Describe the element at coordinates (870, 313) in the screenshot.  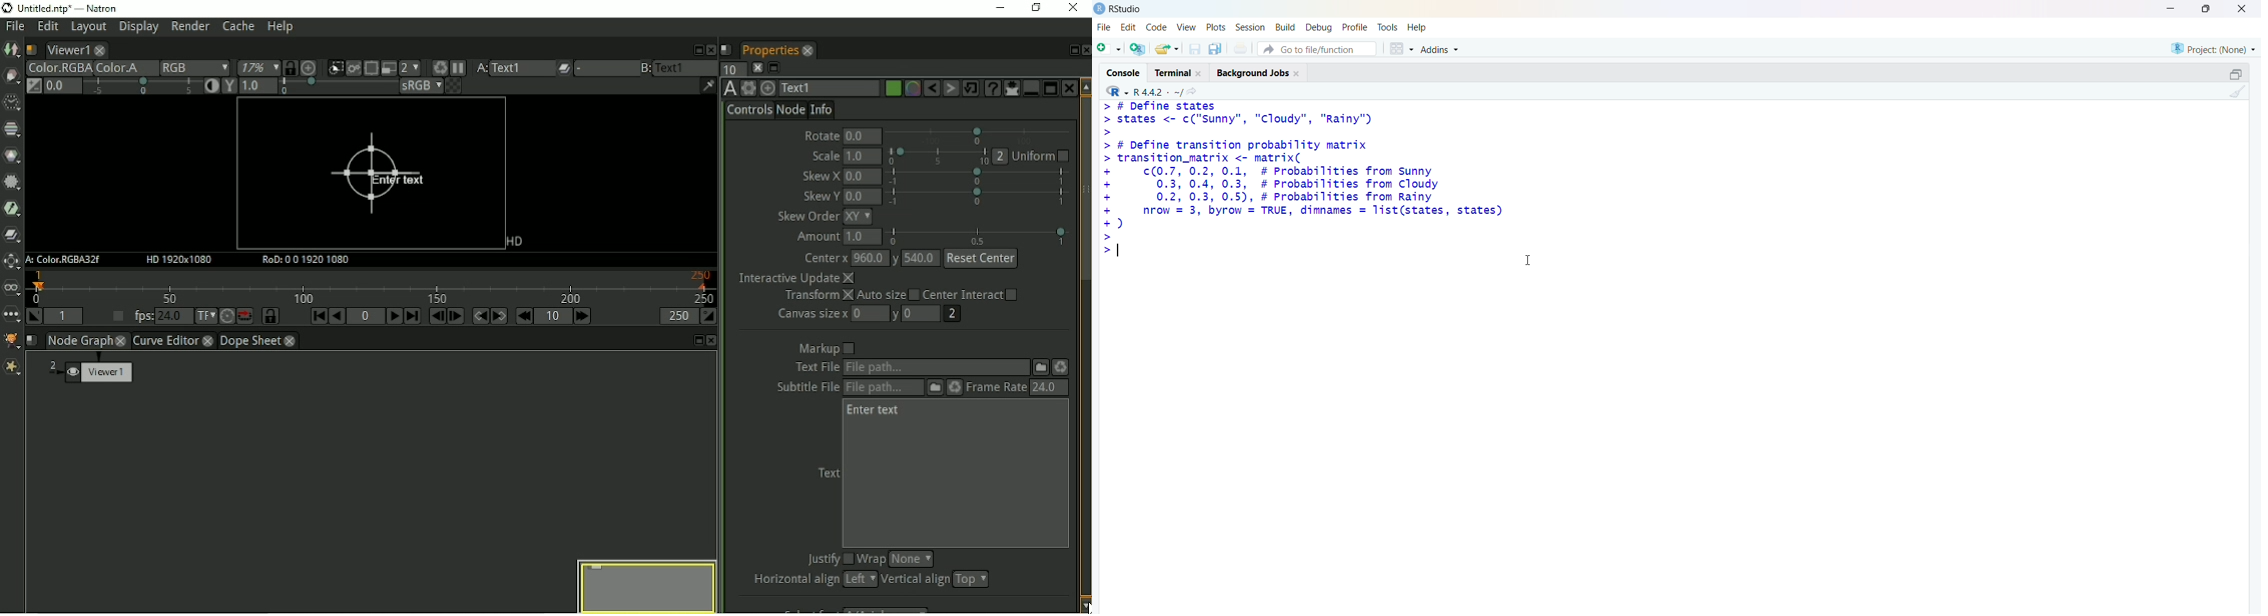
I see `0` at that location.